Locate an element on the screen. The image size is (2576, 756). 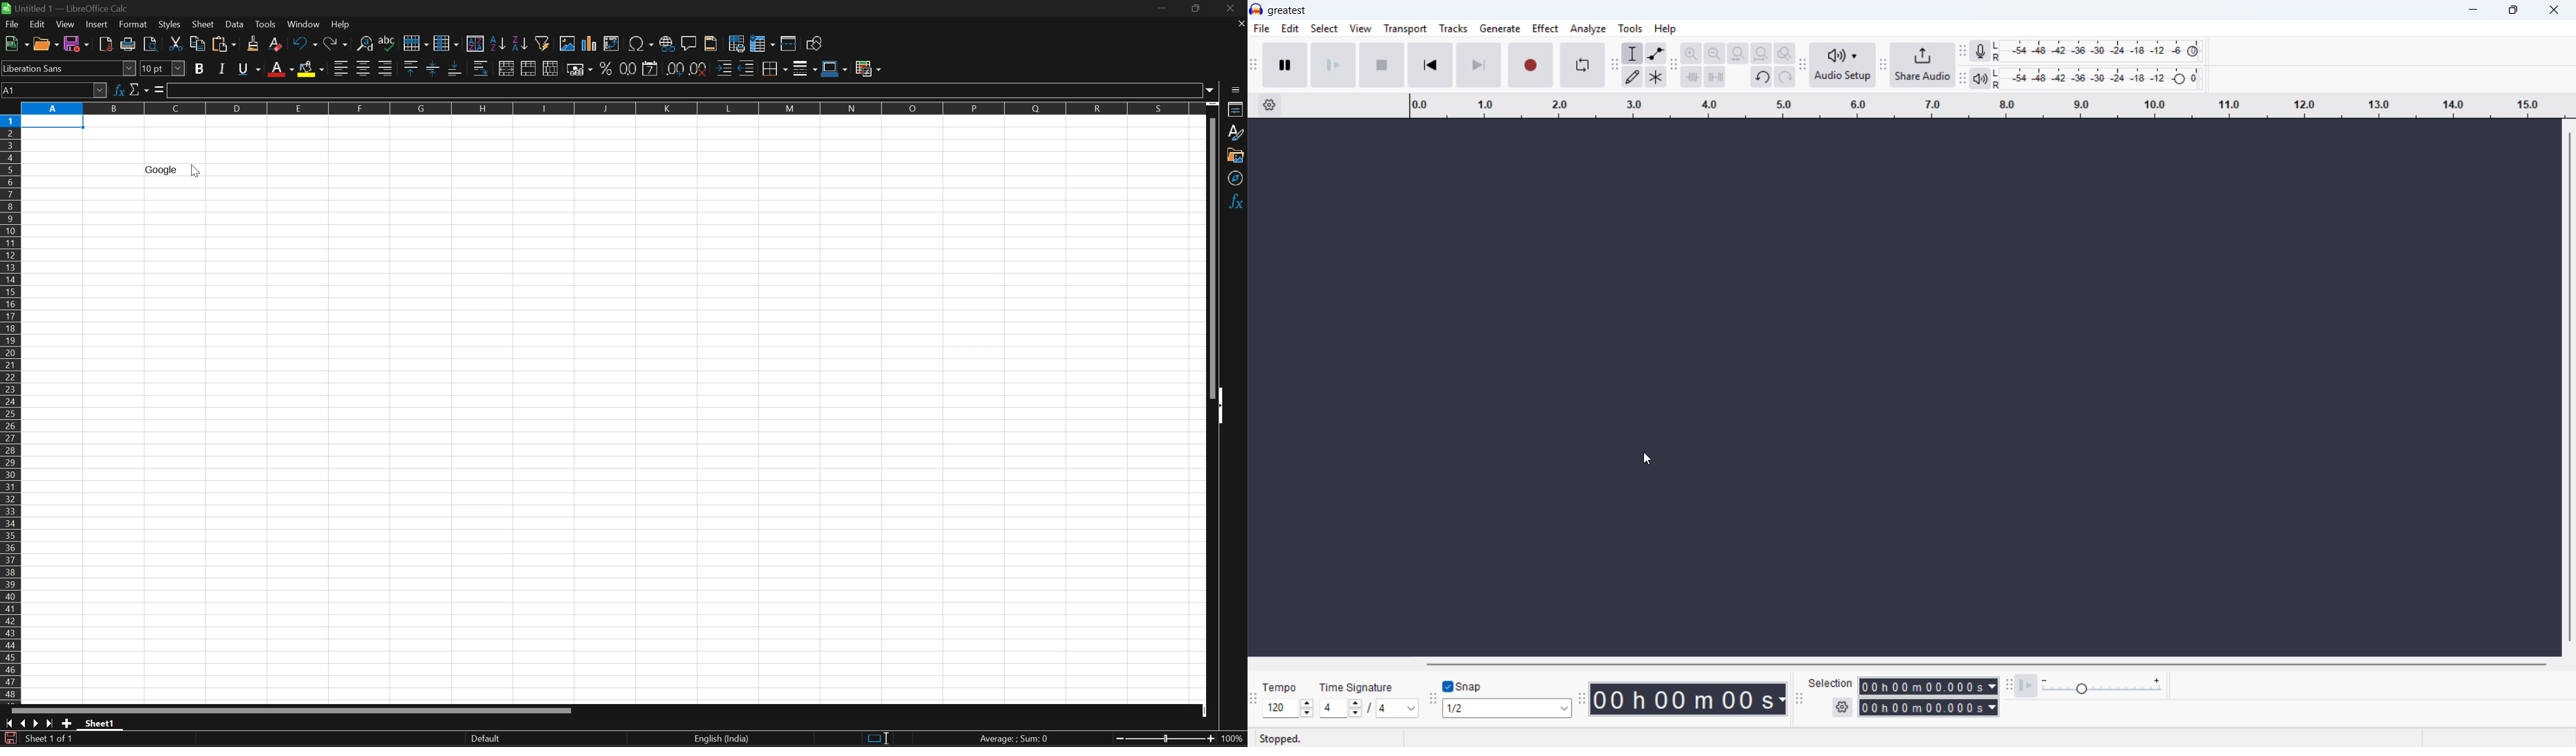
Merge and center or unmerge cells depending on the current toggle state is located at coordinates (509, 67).